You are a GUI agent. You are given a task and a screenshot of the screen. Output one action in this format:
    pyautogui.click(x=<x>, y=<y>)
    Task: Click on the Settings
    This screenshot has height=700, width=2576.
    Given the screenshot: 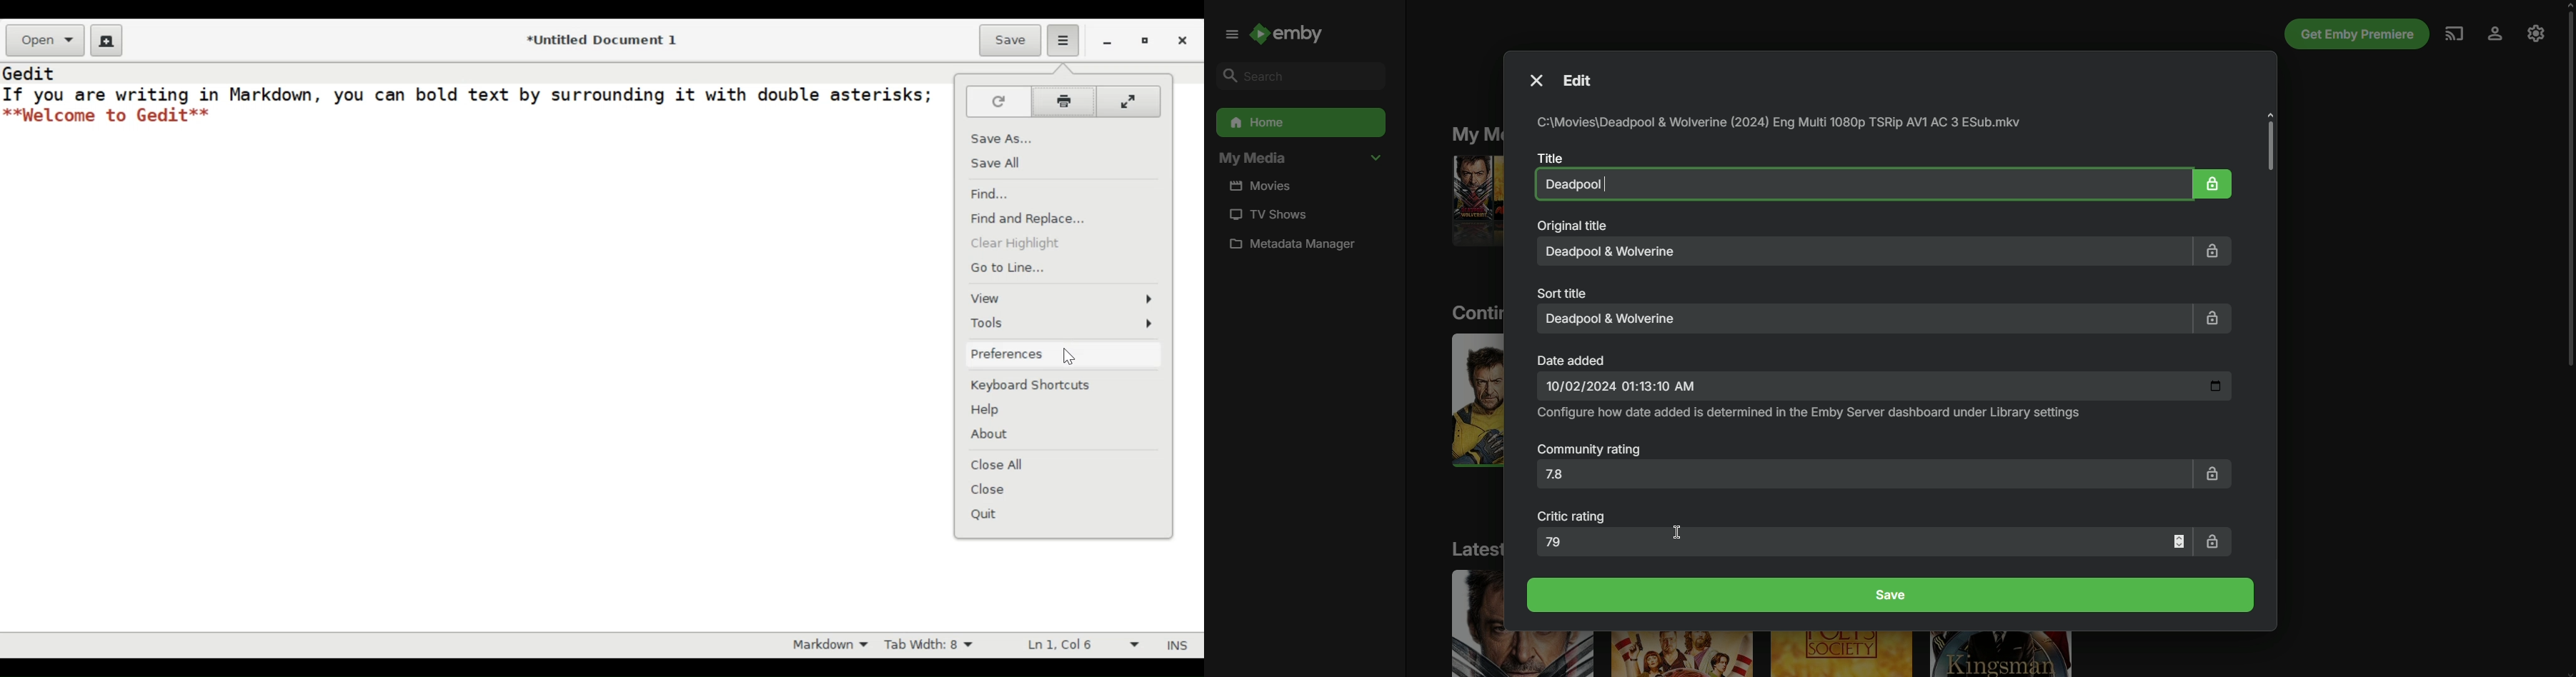 What is the action you would take?
    pyautogui.click(x=2536, y=32)
    